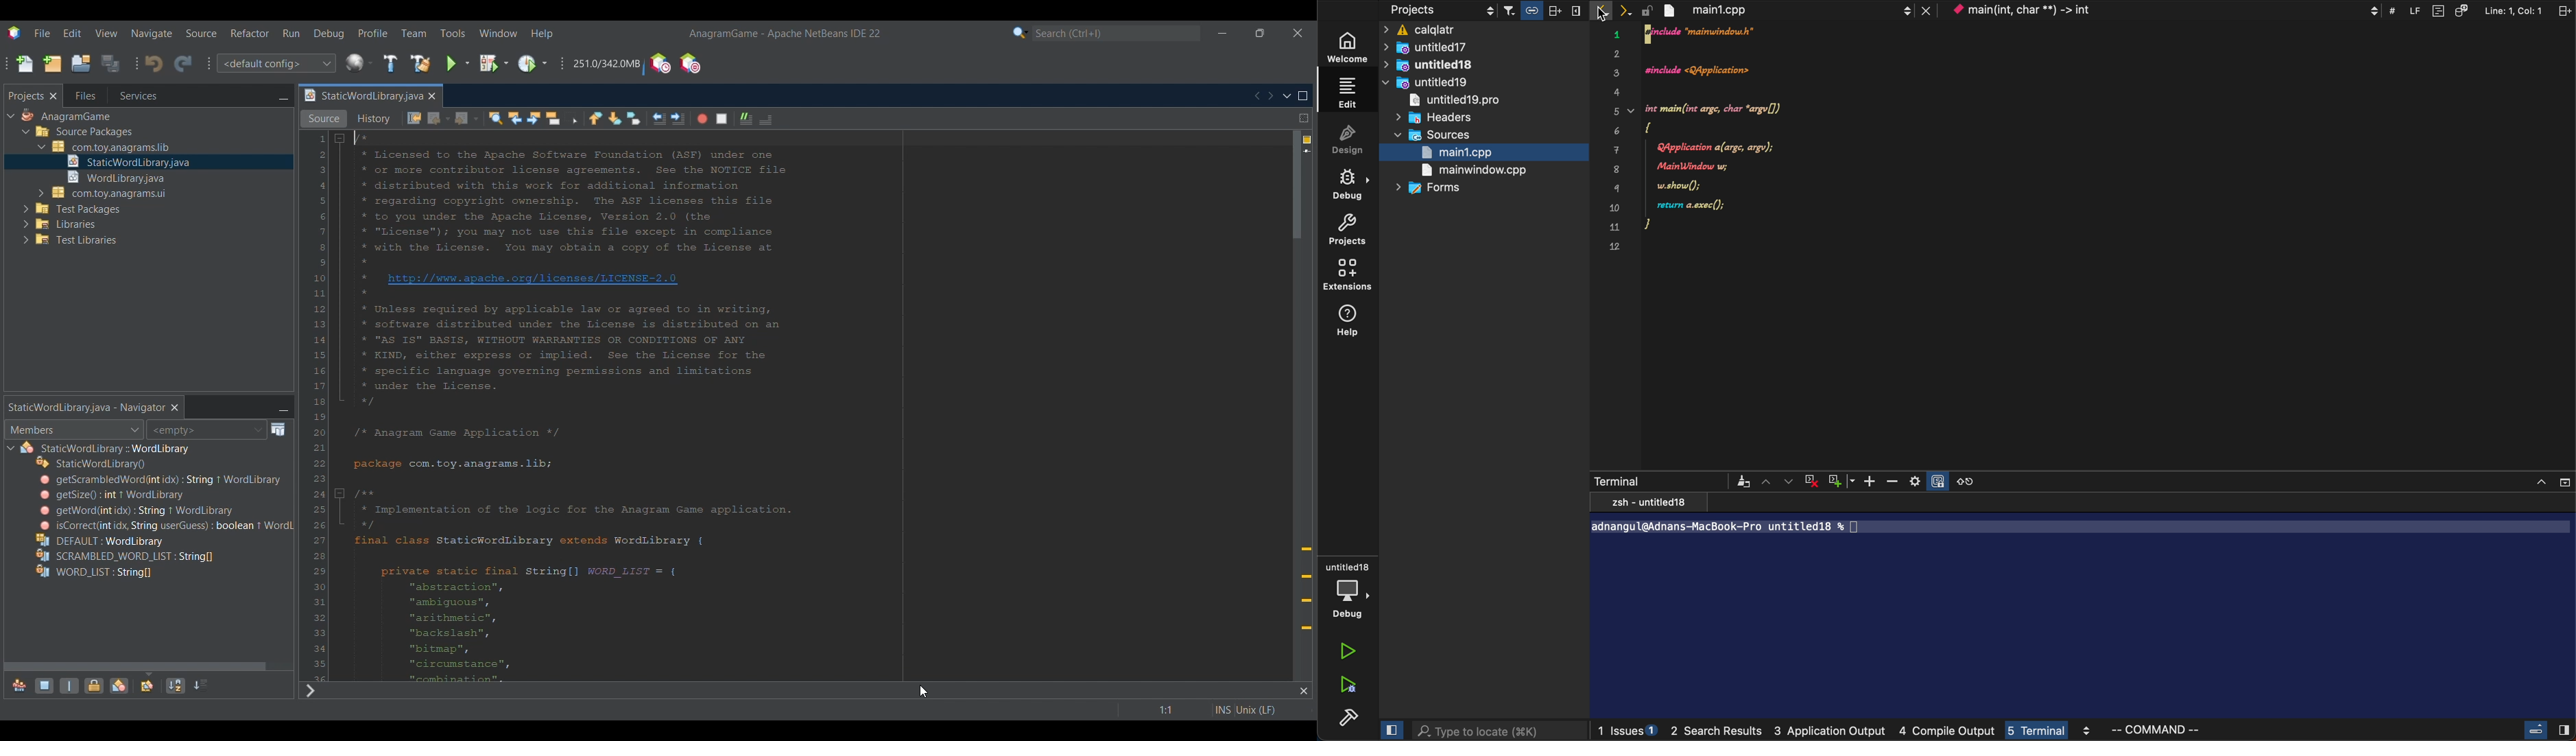 This screenshot has width=2576, height=756. What do you see at coordinates (1542, 11) in the screenshot?
I see `filters` at bounding box center [1542, 11].